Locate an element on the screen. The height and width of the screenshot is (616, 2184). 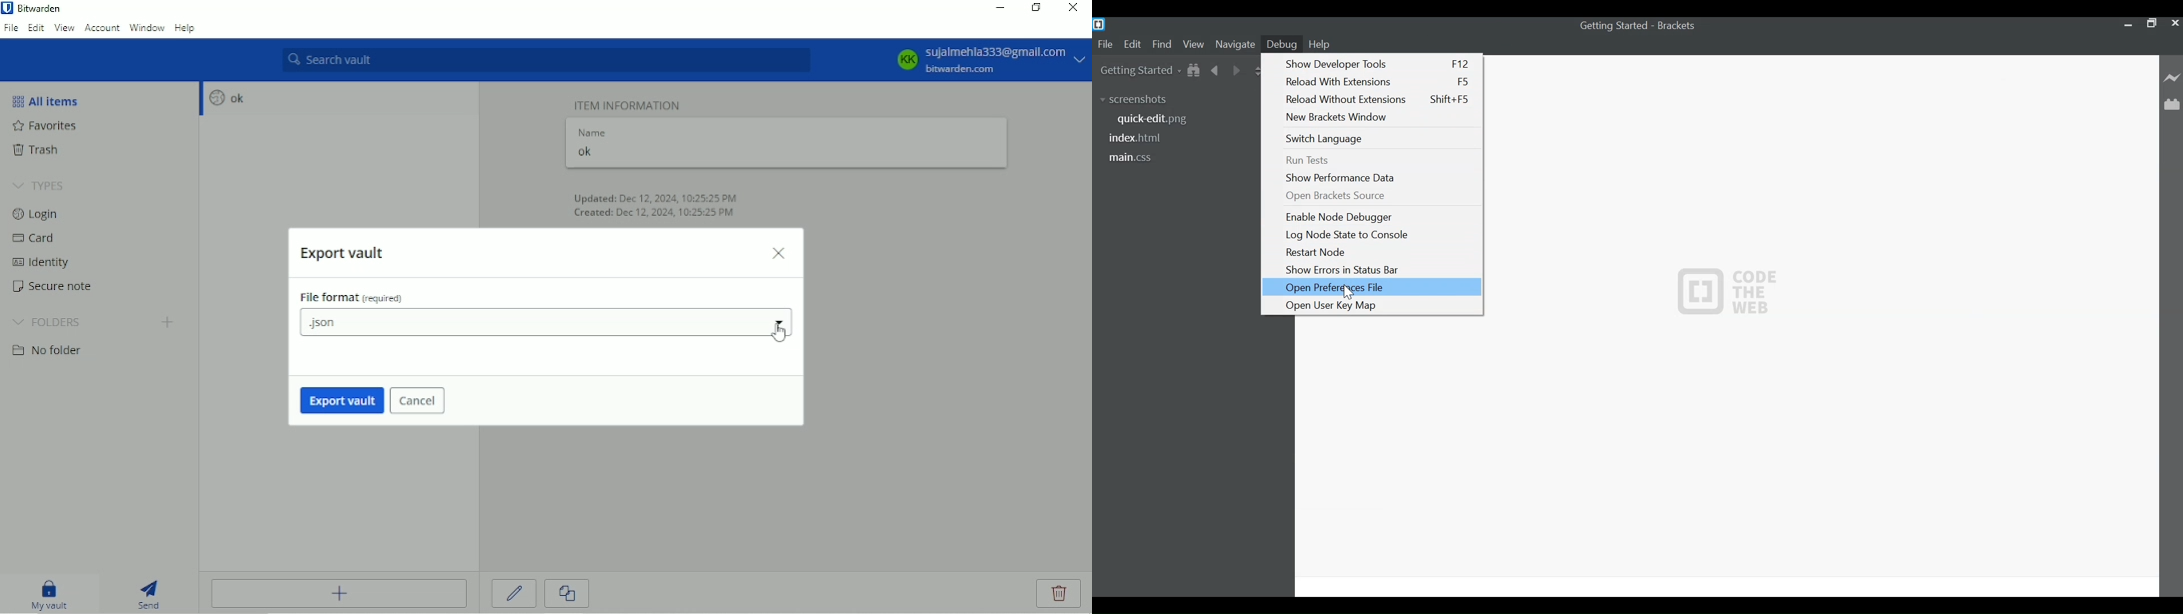
Help is located at coordinates (186, 29).